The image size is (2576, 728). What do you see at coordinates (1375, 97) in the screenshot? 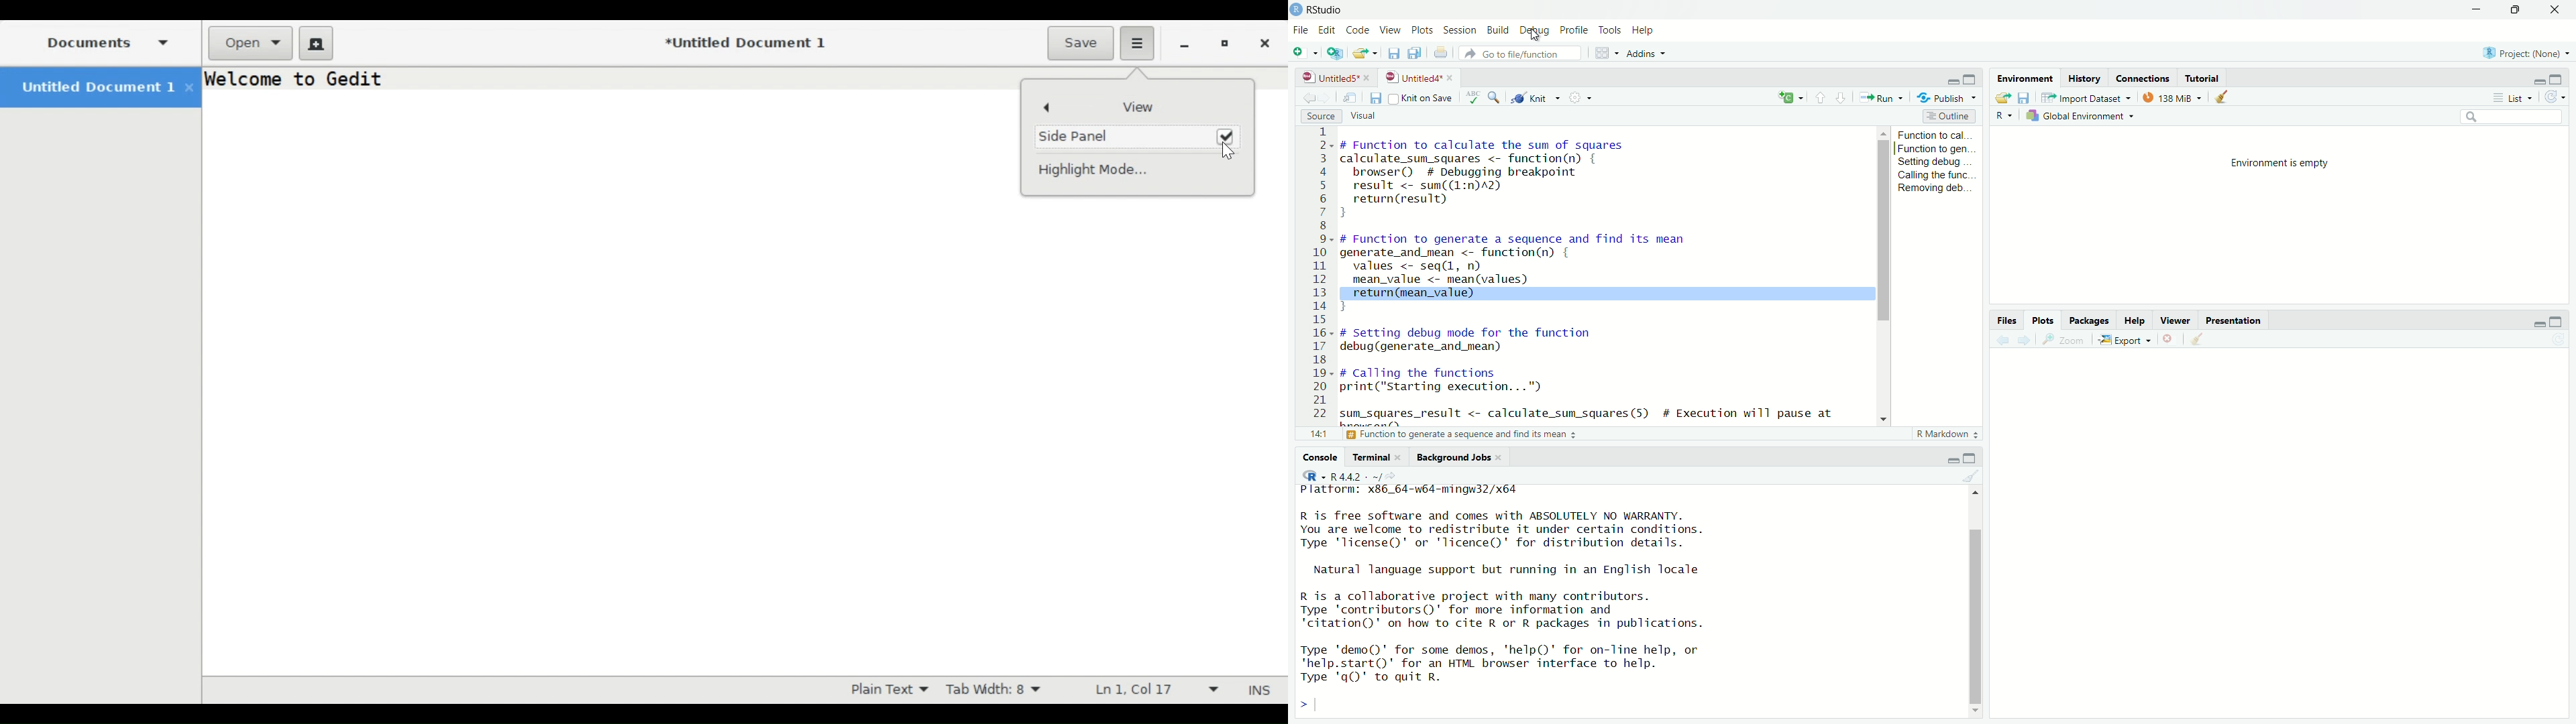
I see `save current document` at bounding box center [1375, 97].